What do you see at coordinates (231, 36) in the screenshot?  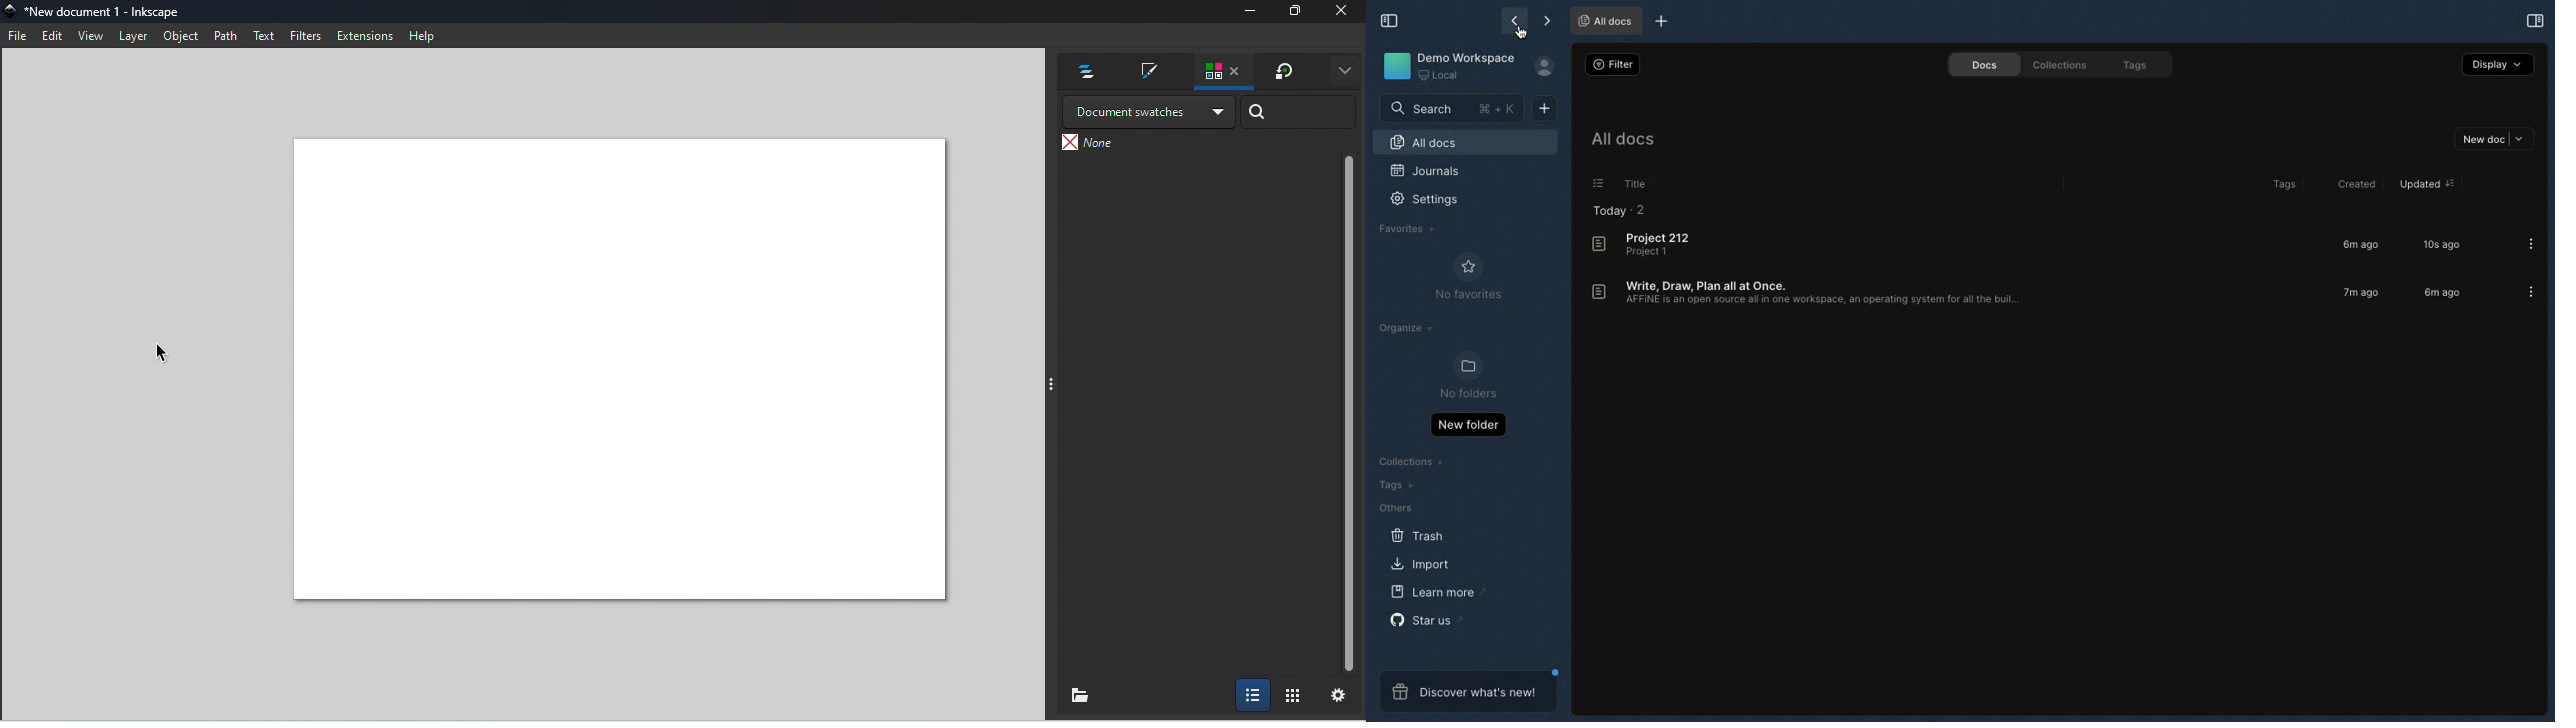 I see `Path` at bounding box center [231, 36].